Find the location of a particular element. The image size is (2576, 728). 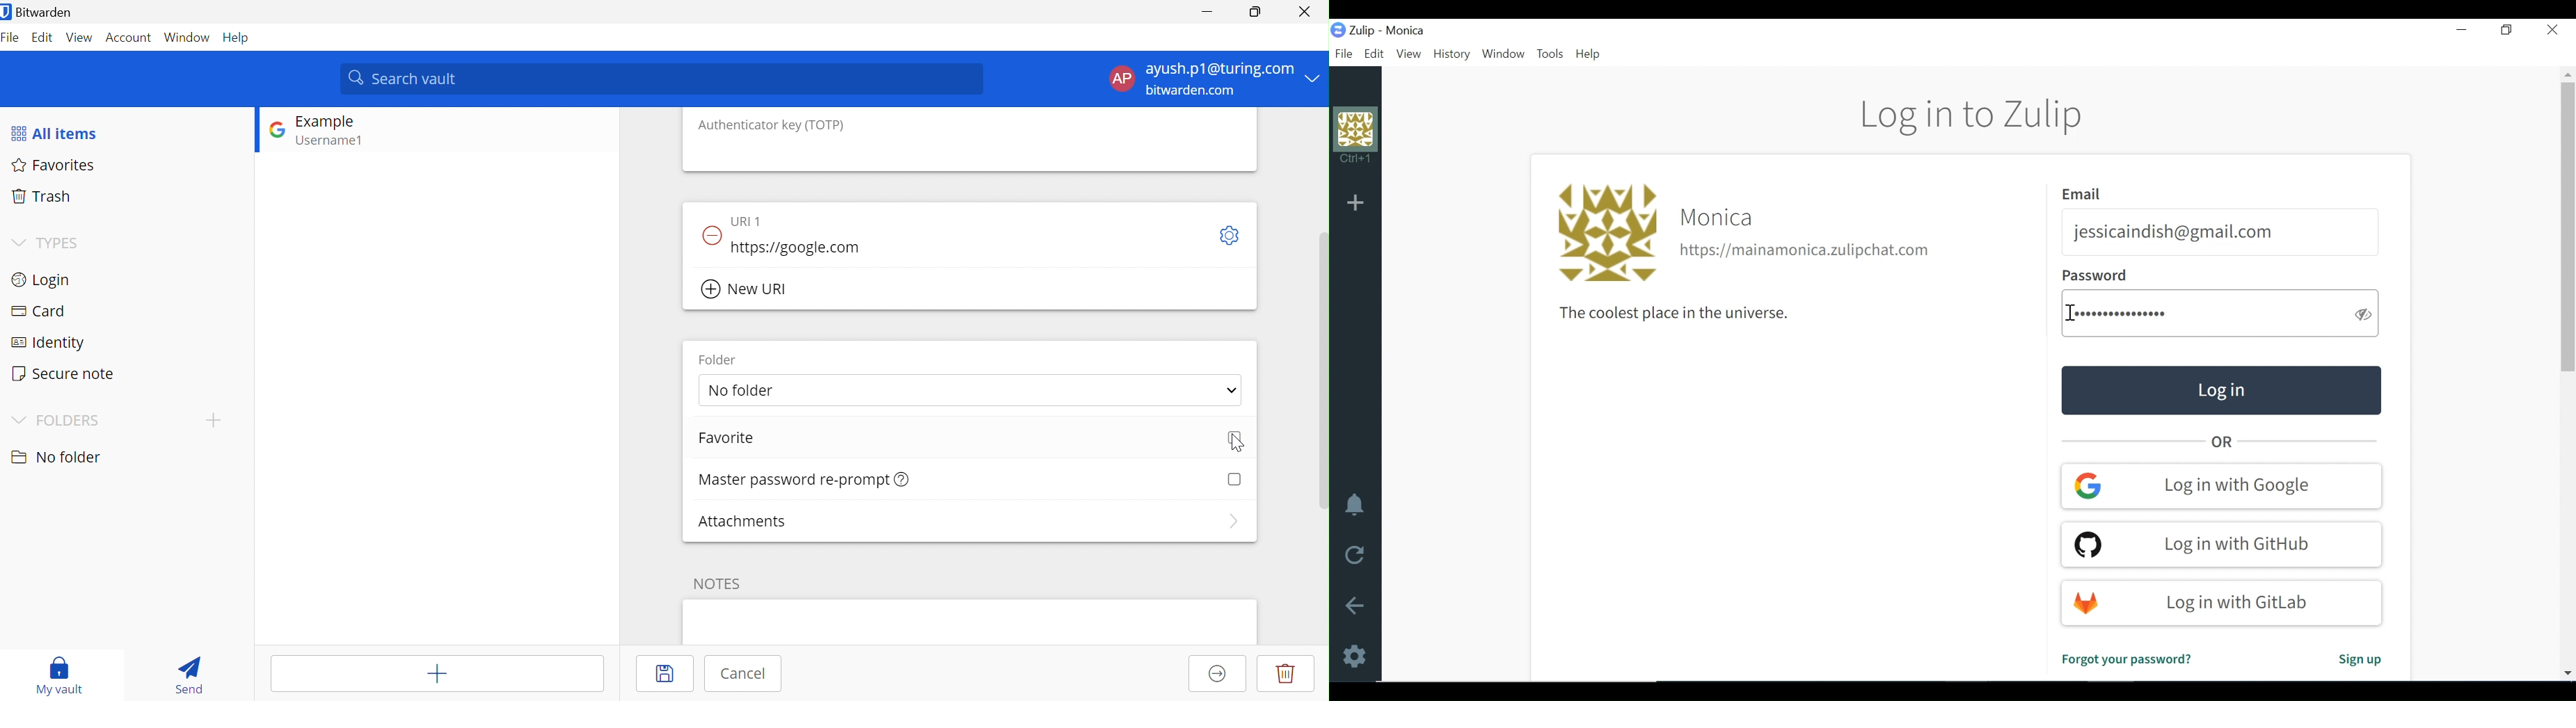

Restore Down is located at coordinates (1256, 12).